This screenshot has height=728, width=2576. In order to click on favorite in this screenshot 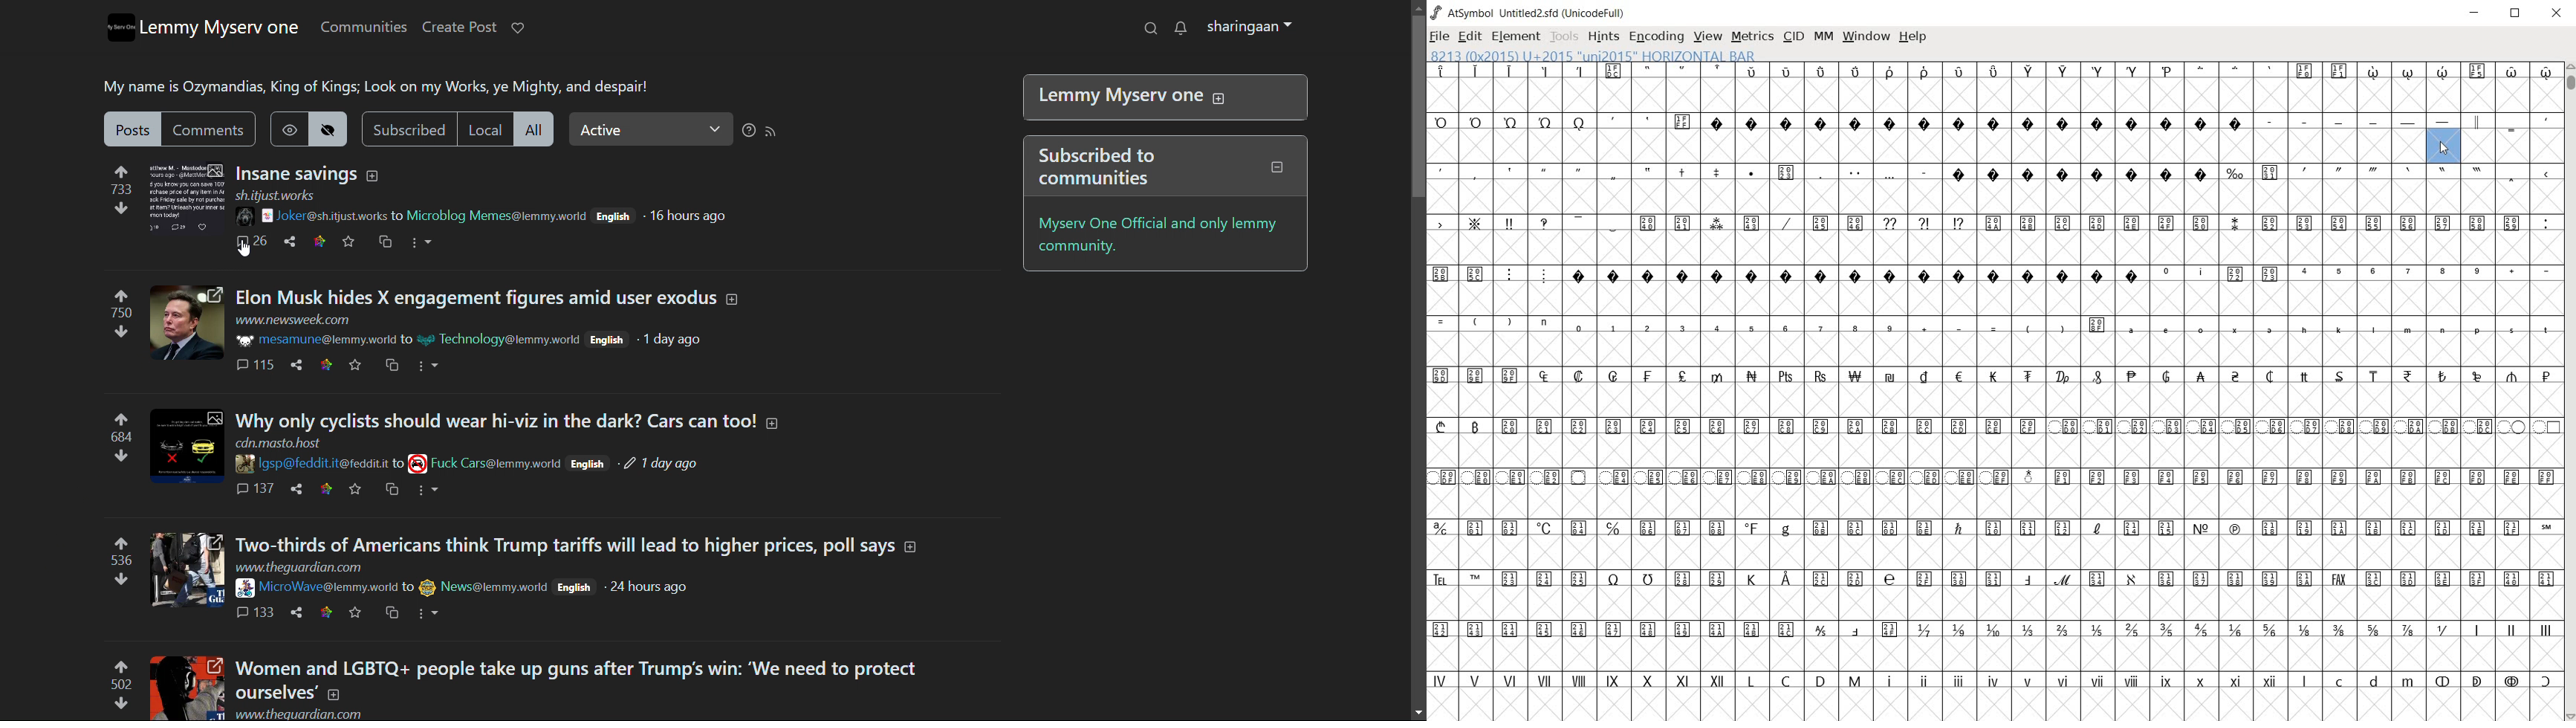, I will do `click(355, 490)`.